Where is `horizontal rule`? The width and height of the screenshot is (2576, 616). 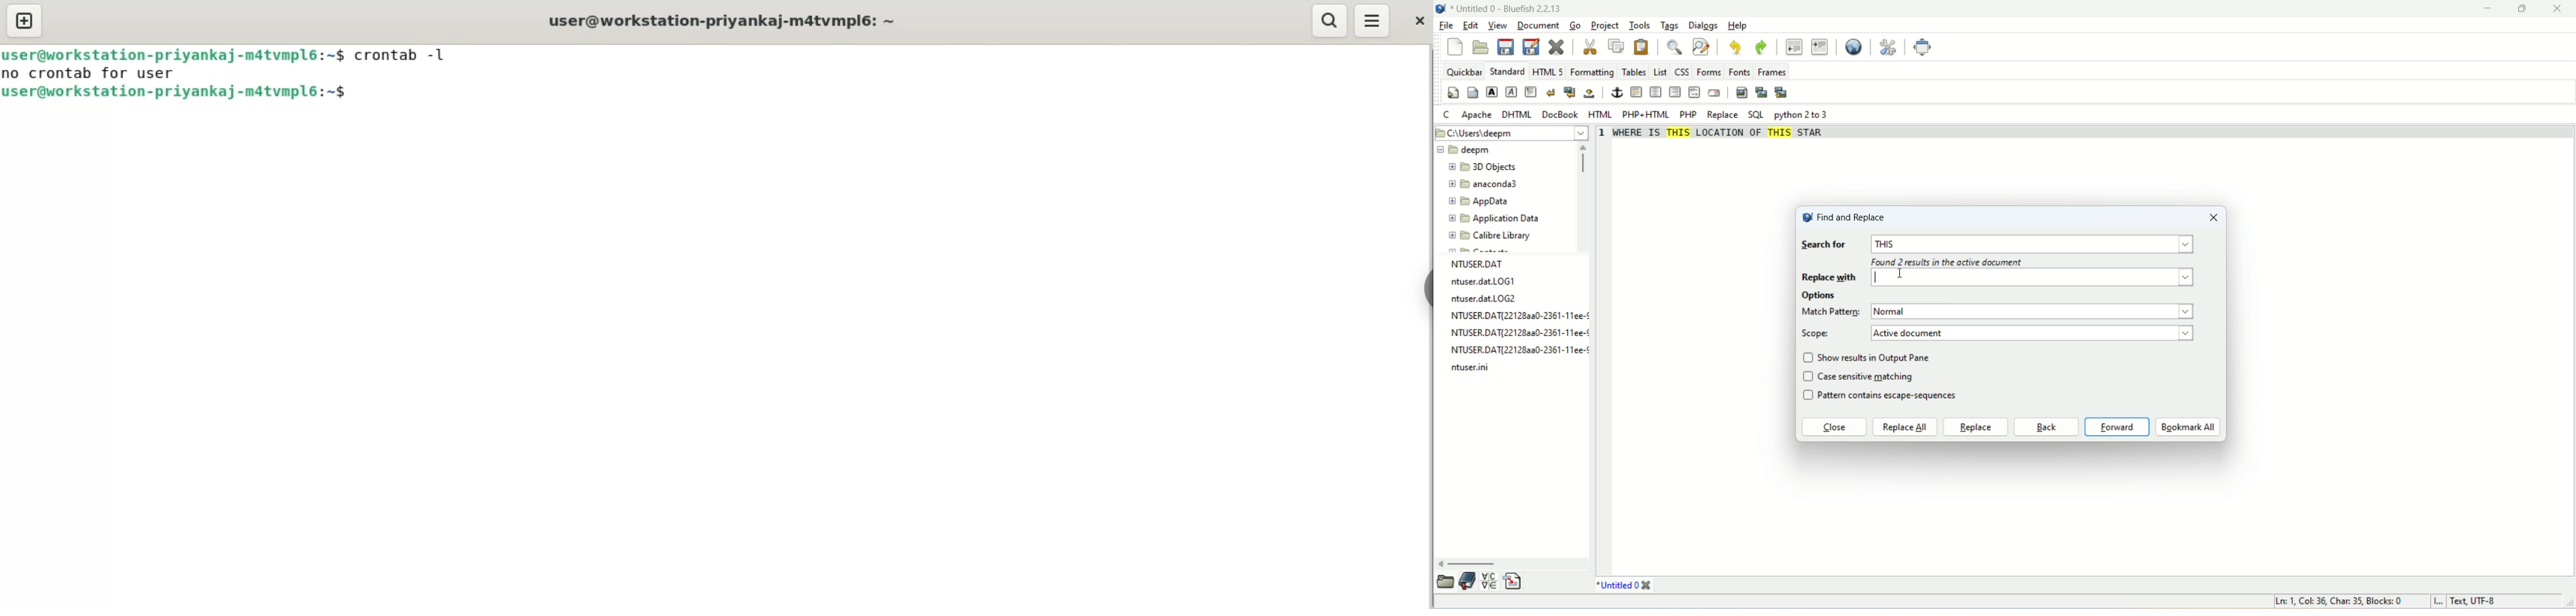 horizontal rule is located at coordinates (1638, 92).